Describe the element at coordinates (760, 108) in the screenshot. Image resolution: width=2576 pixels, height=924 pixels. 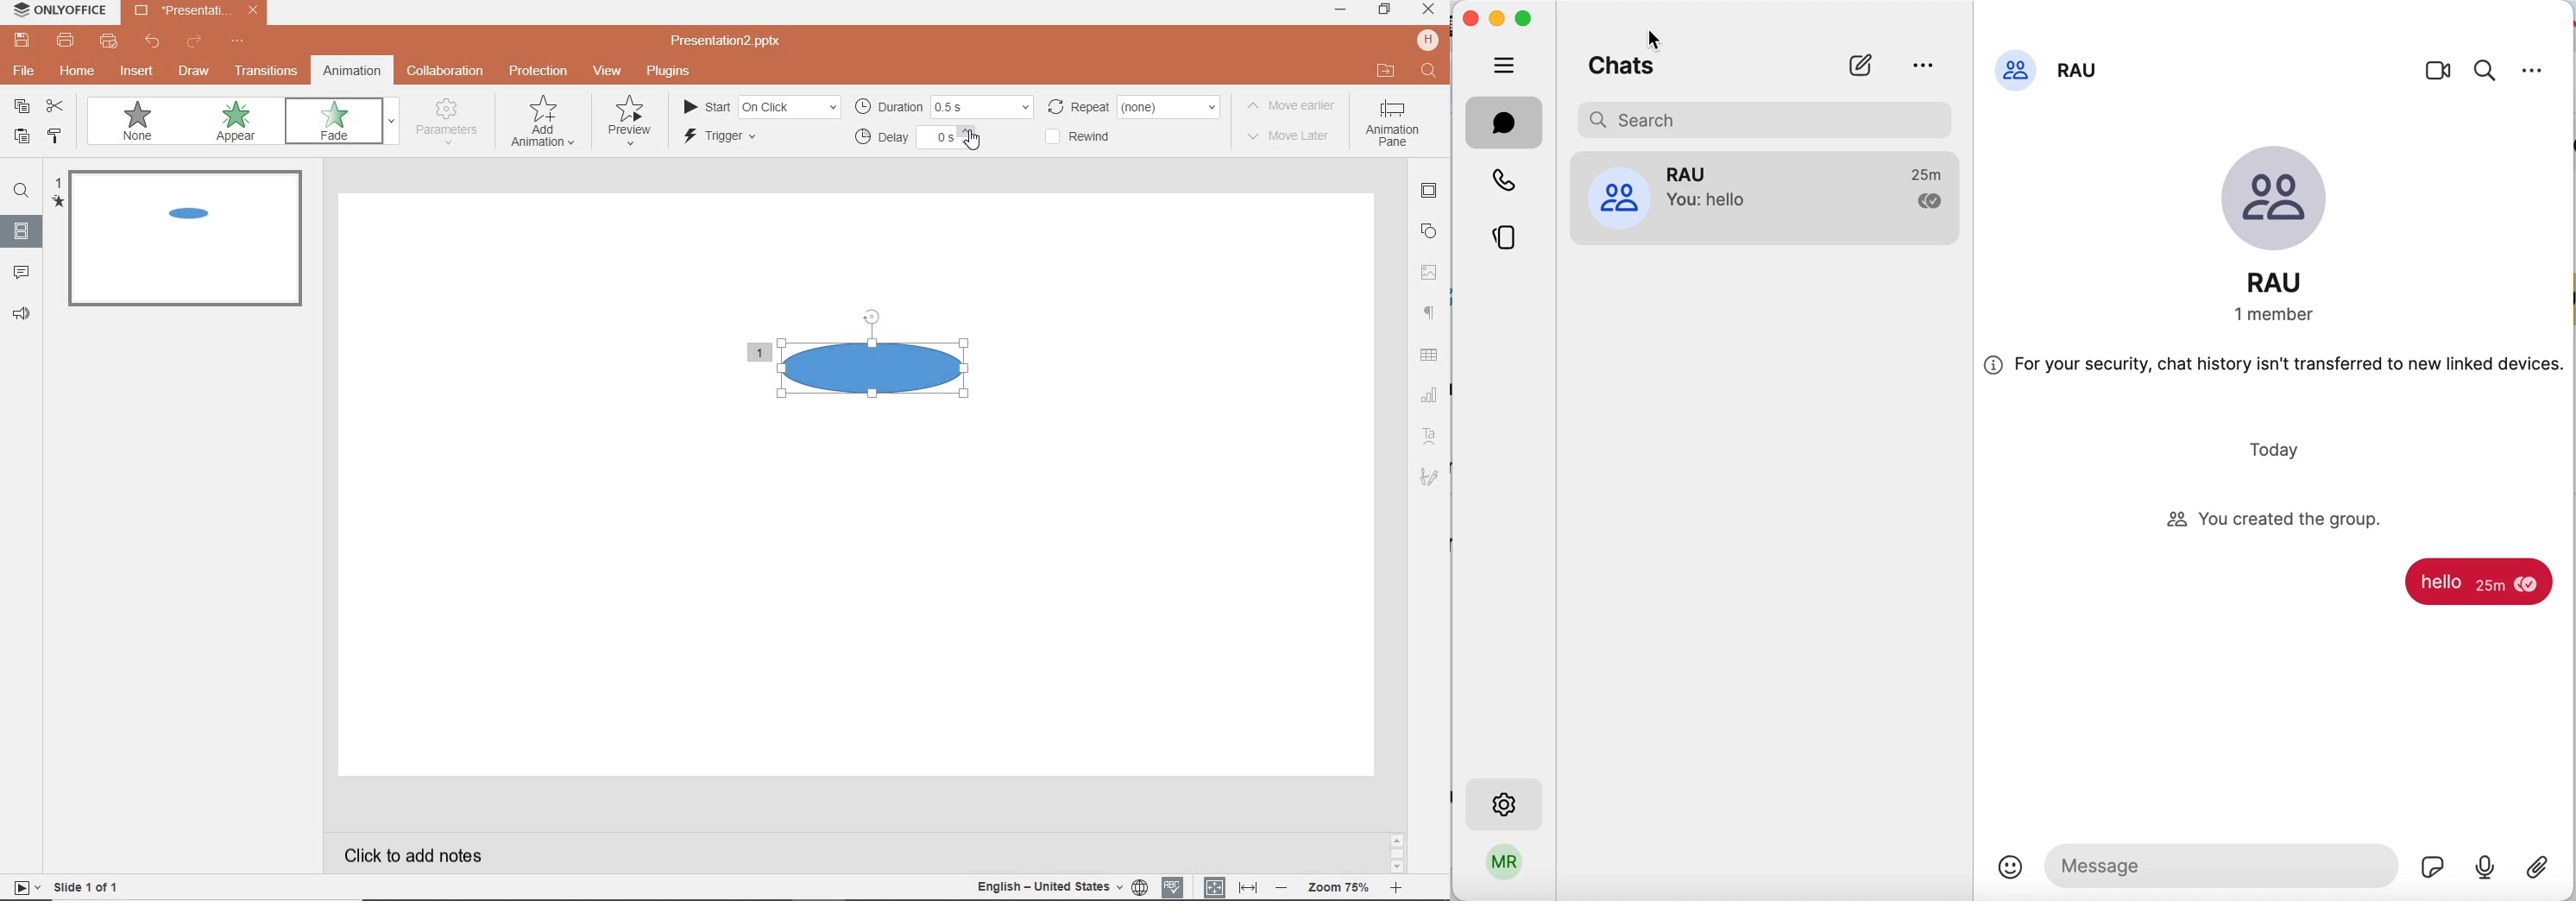
I see `start` at that location.